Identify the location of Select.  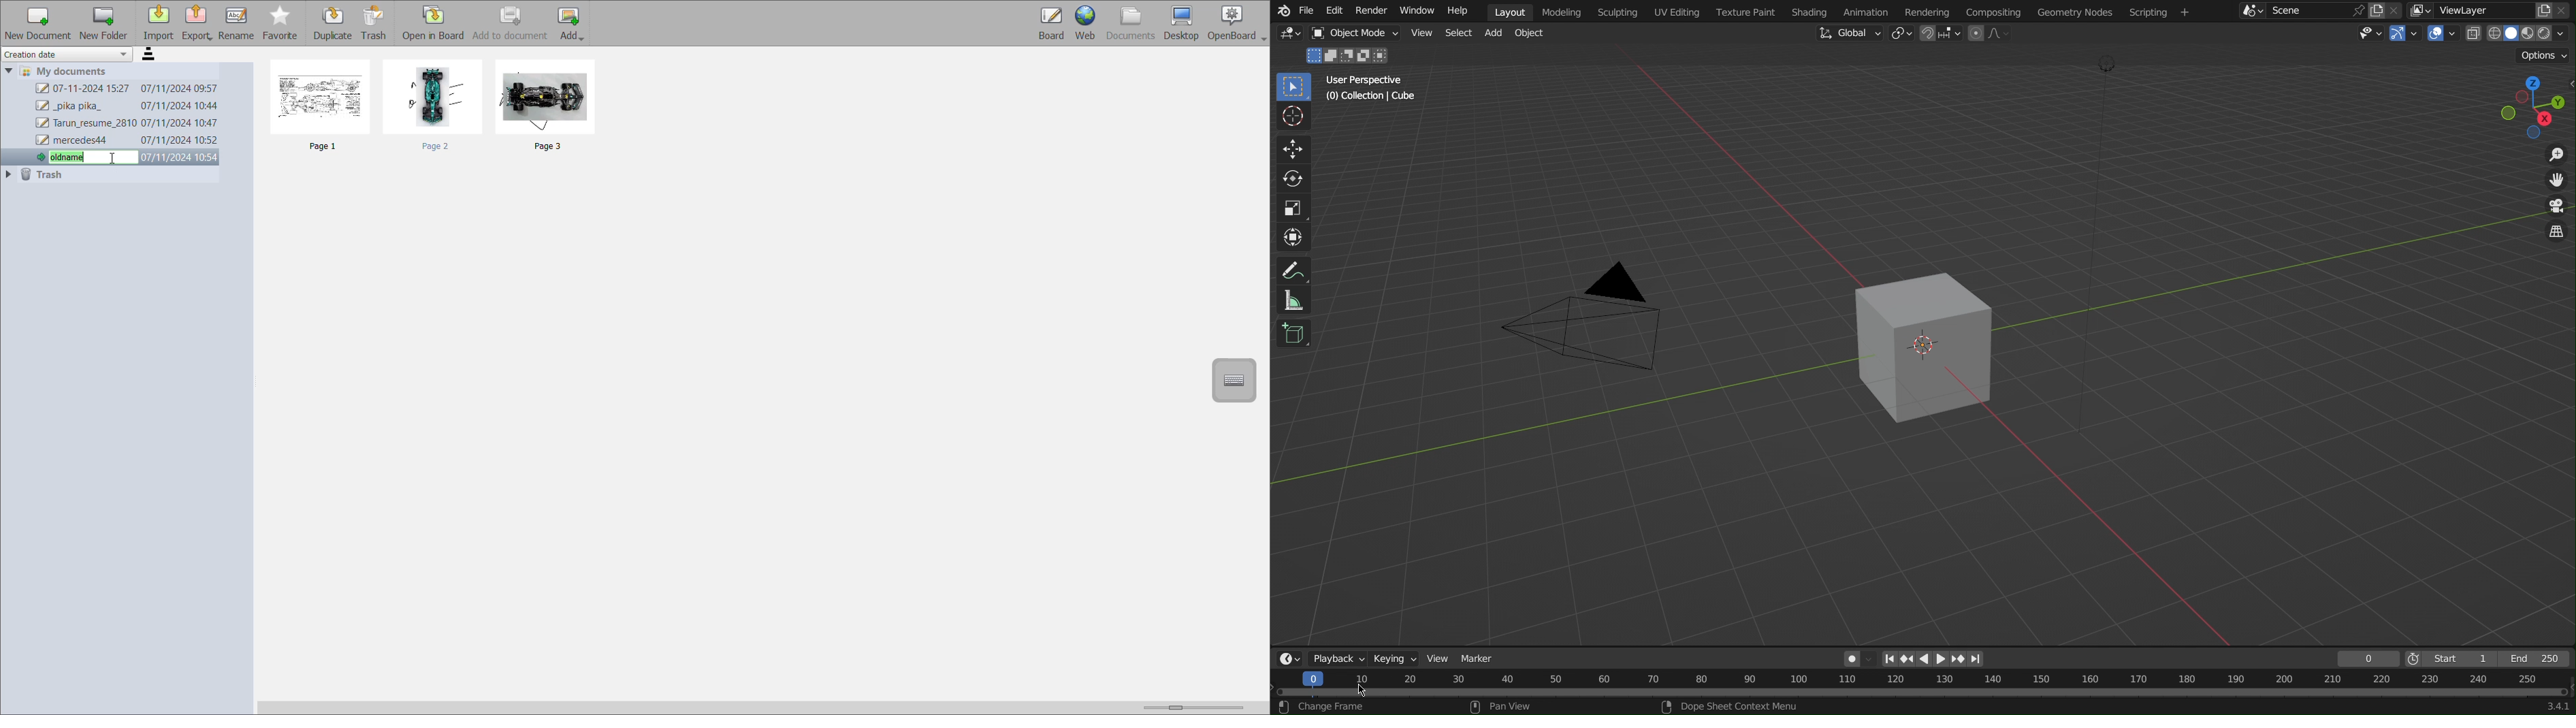
(1460, 33).